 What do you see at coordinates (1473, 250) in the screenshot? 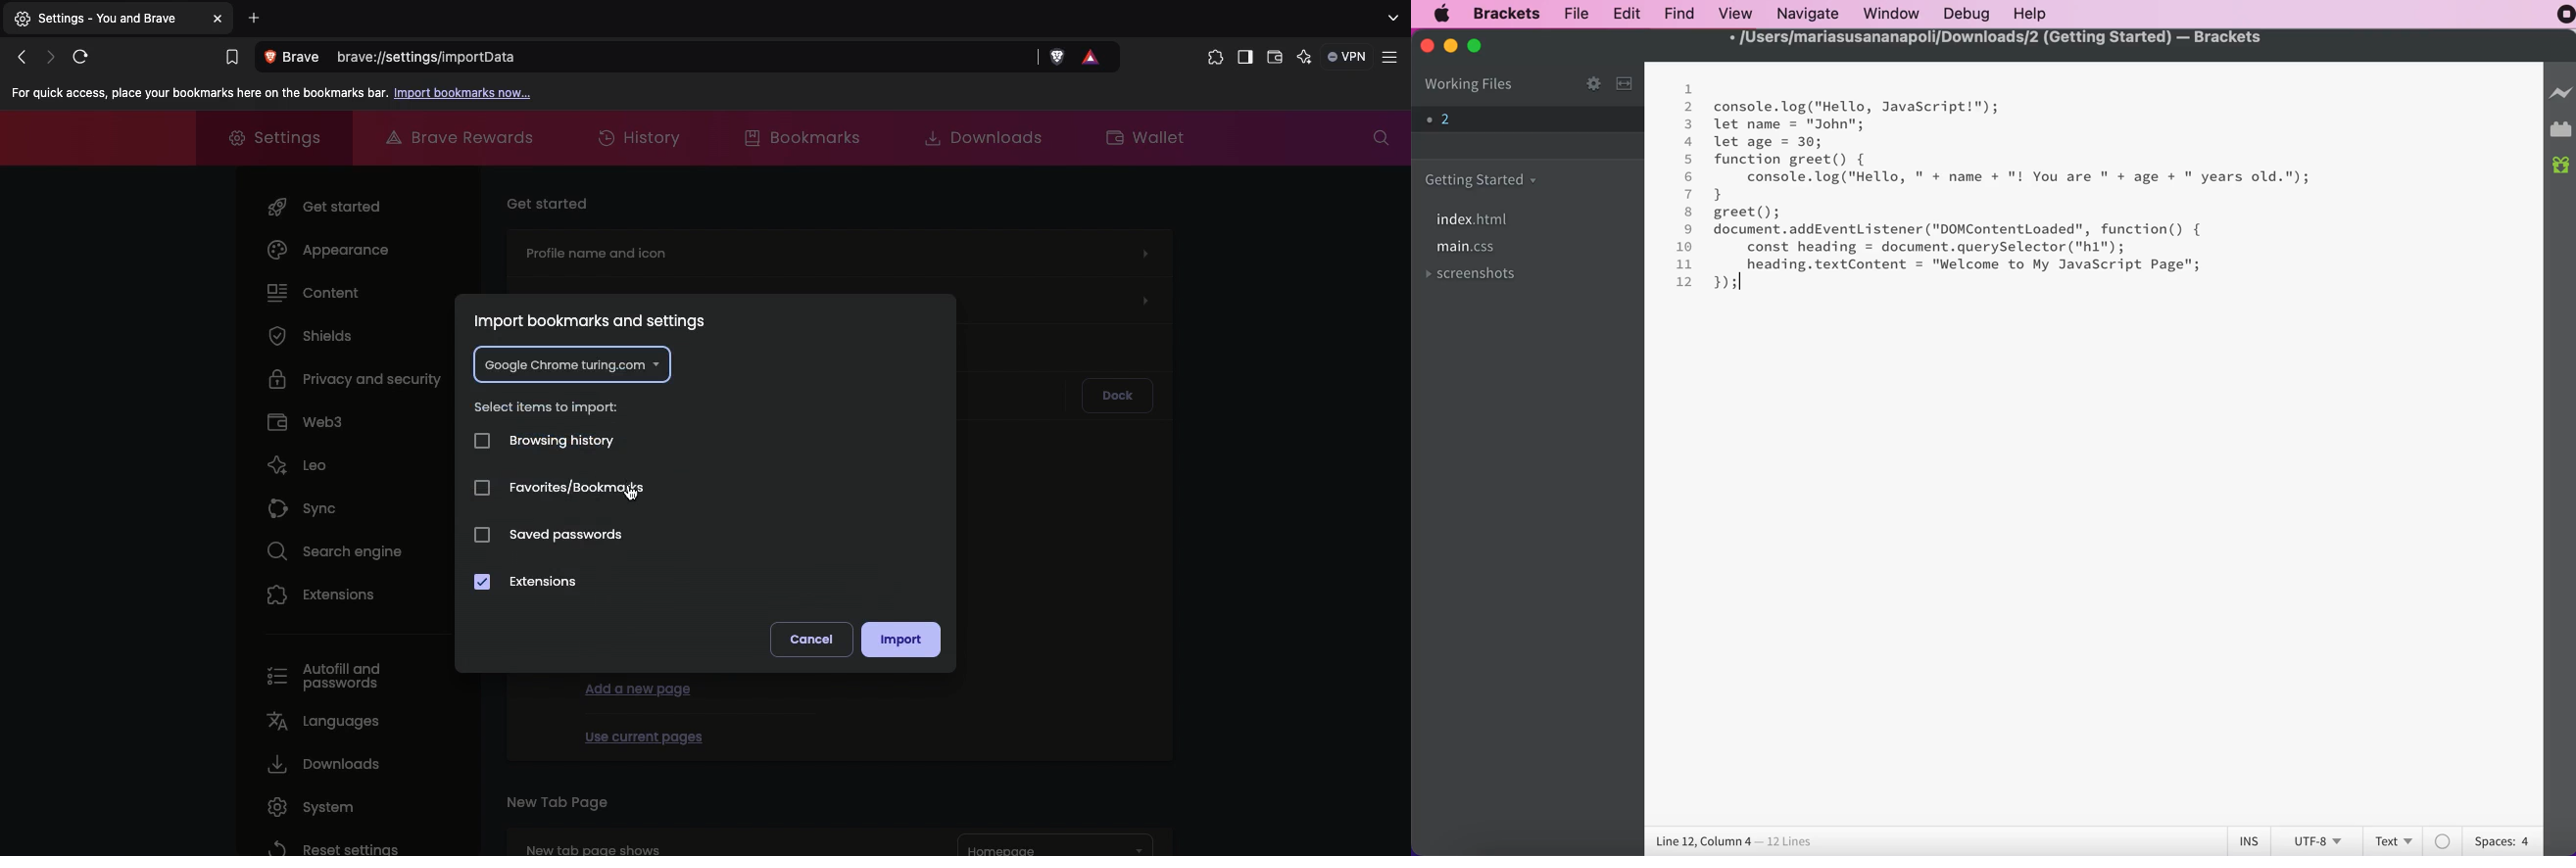
I see `file main.css` at bounding box center [1473, 250].